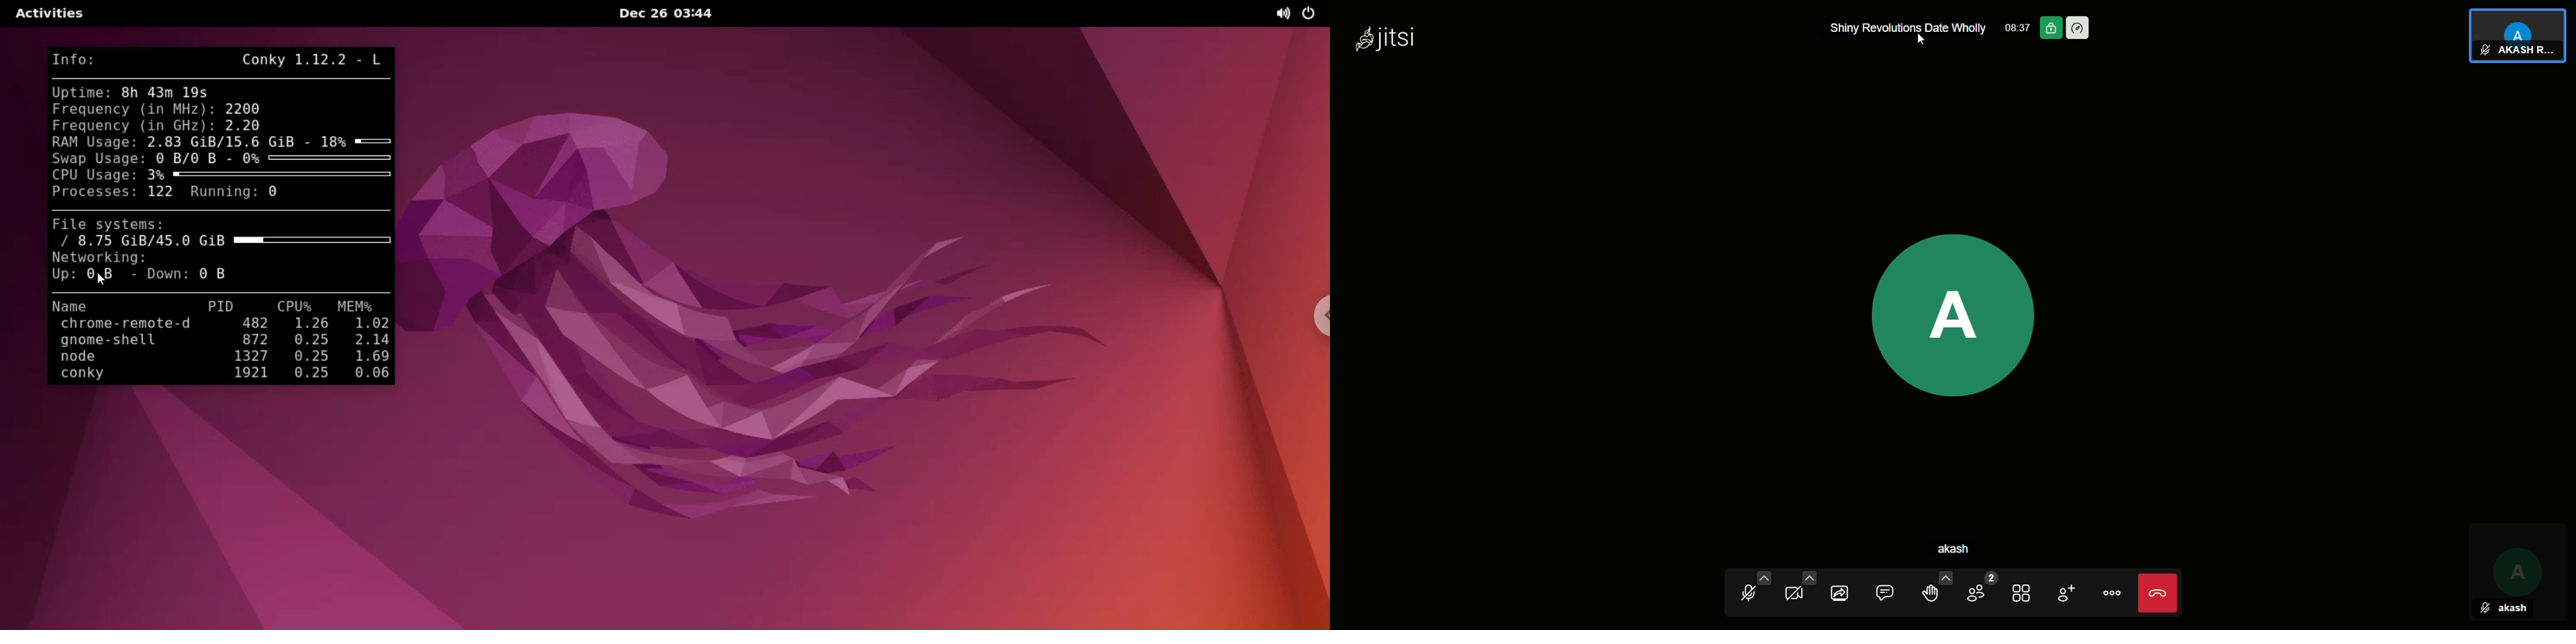  I want to click on mute, so click(2485, 610).